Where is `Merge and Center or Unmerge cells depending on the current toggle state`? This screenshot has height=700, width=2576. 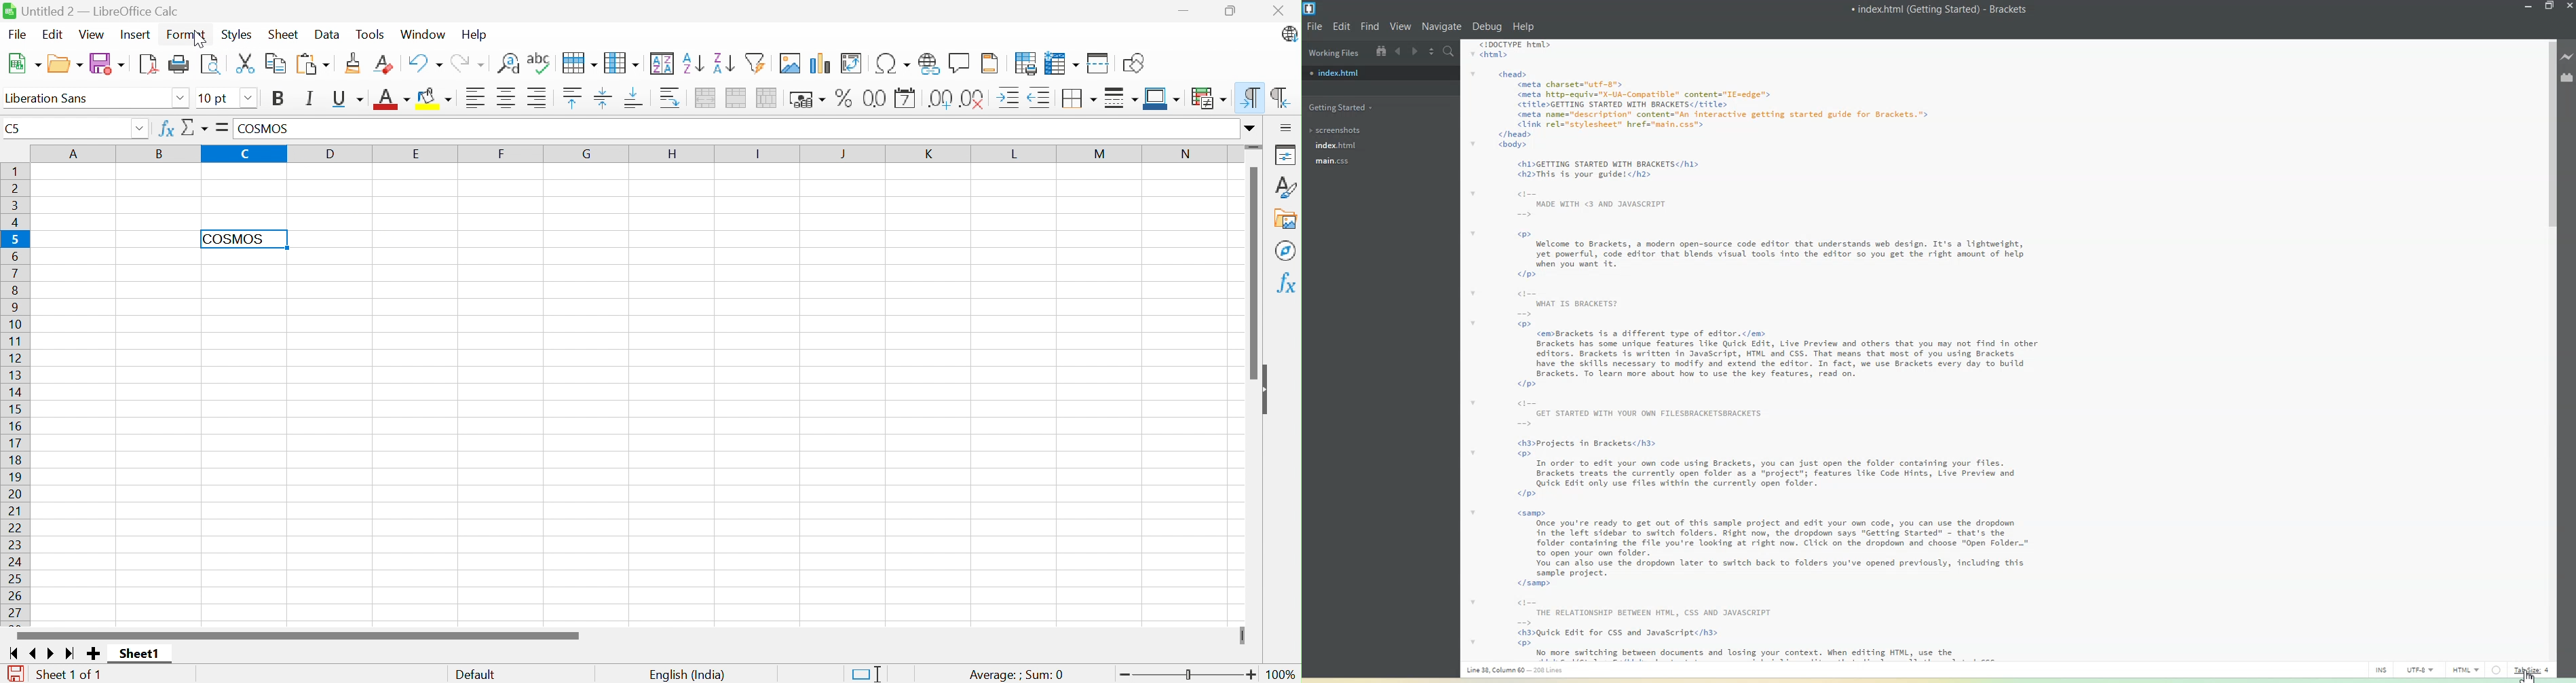 Merge and Center or Unmerge cells depending on the current toggle state is located at coordinates (707, 98).